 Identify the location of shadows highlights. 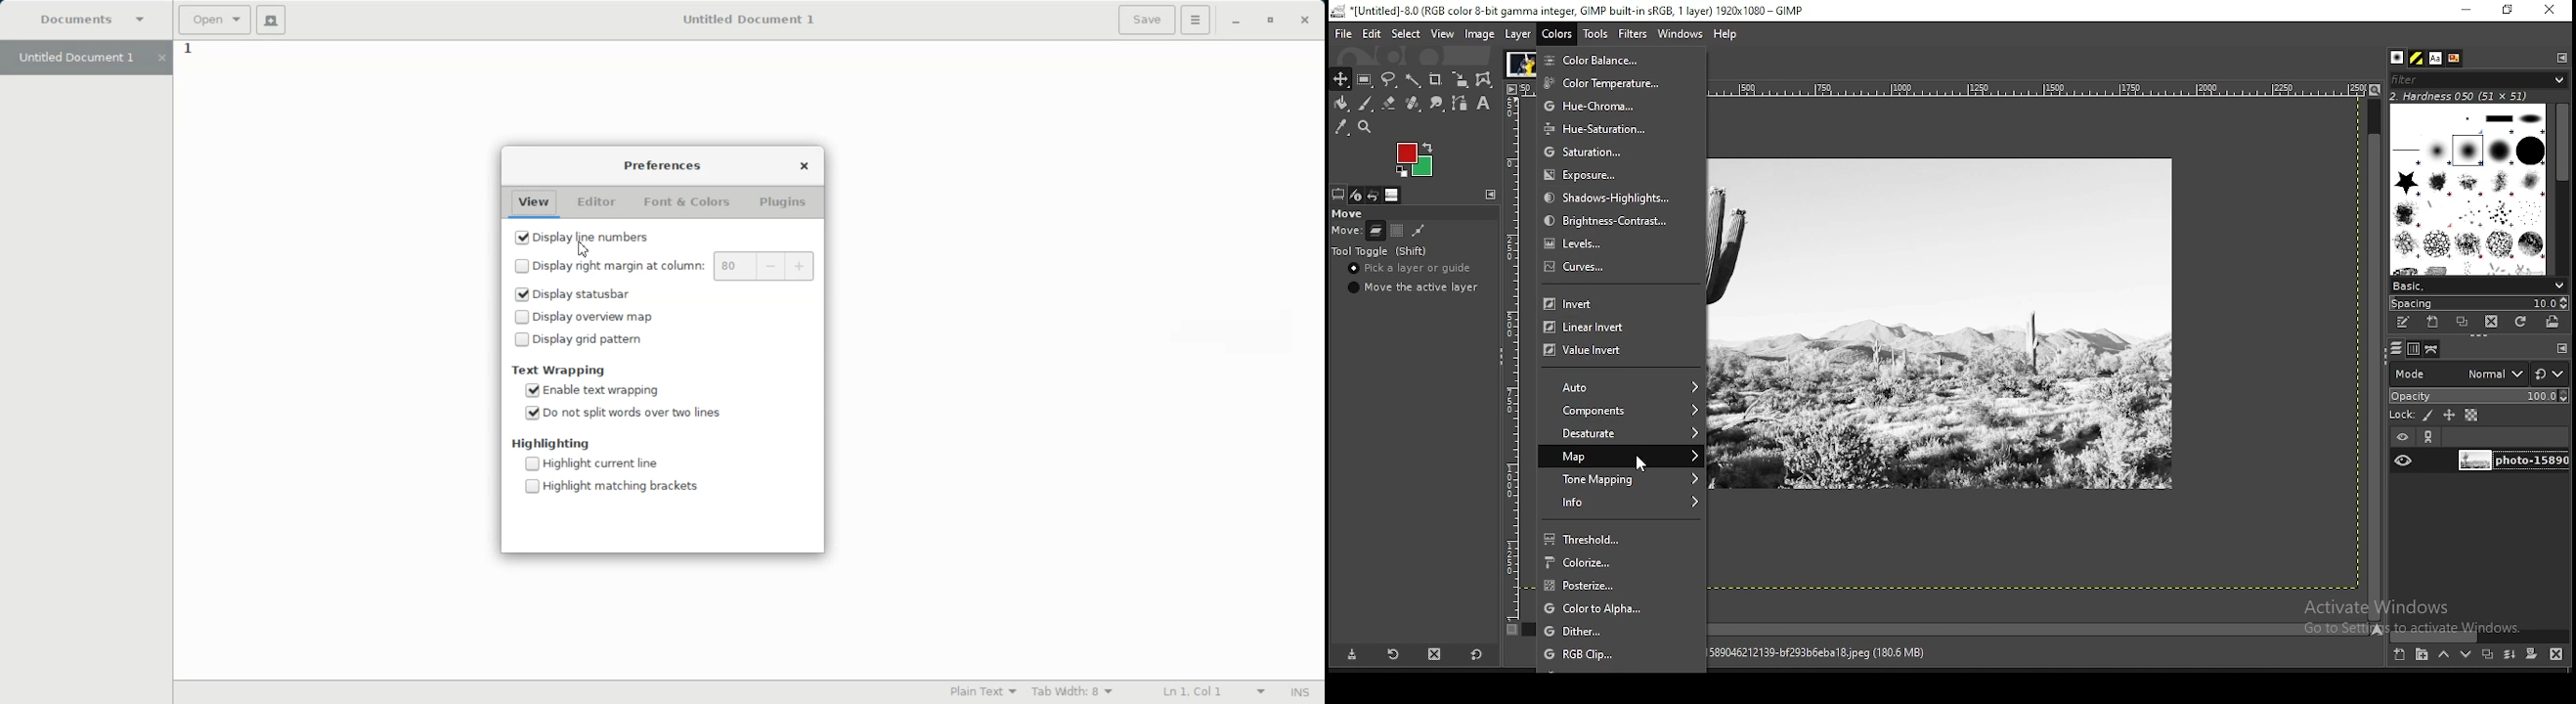
(1613, 198).